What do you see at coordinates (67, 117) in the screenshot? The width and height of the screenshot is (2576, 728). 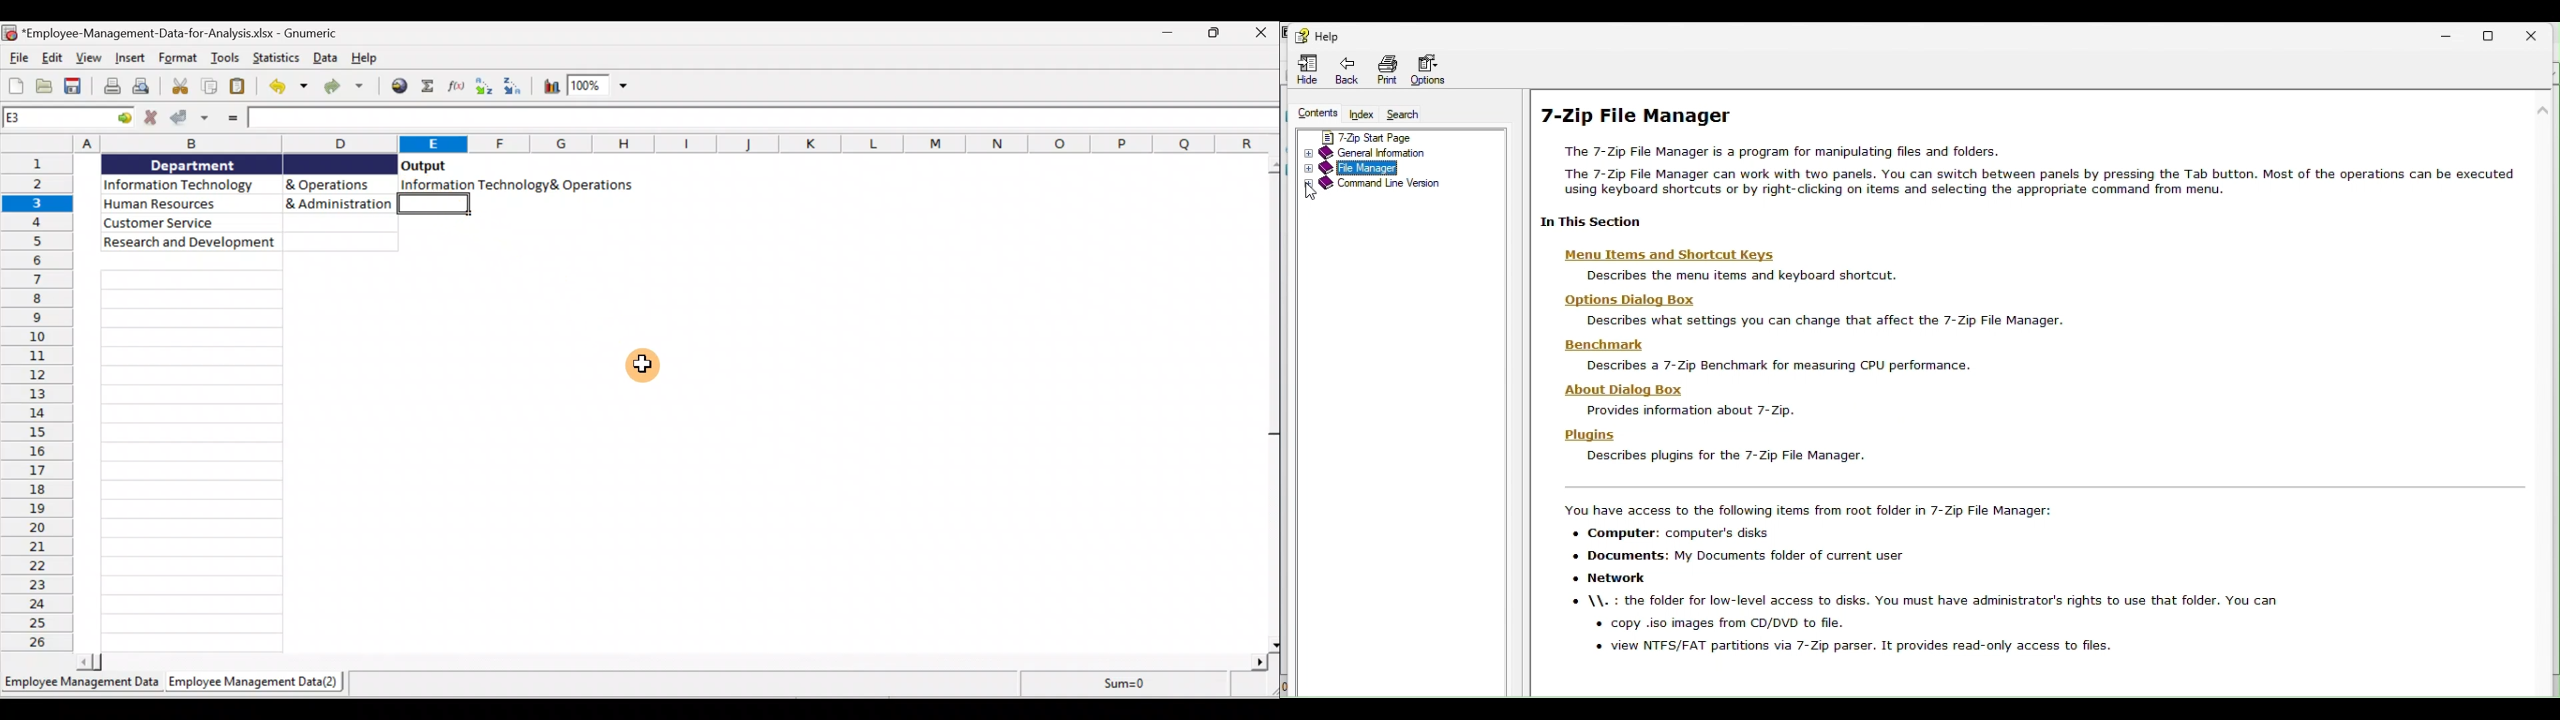 I see `Cell allocation` at bounding box center [67, 117].